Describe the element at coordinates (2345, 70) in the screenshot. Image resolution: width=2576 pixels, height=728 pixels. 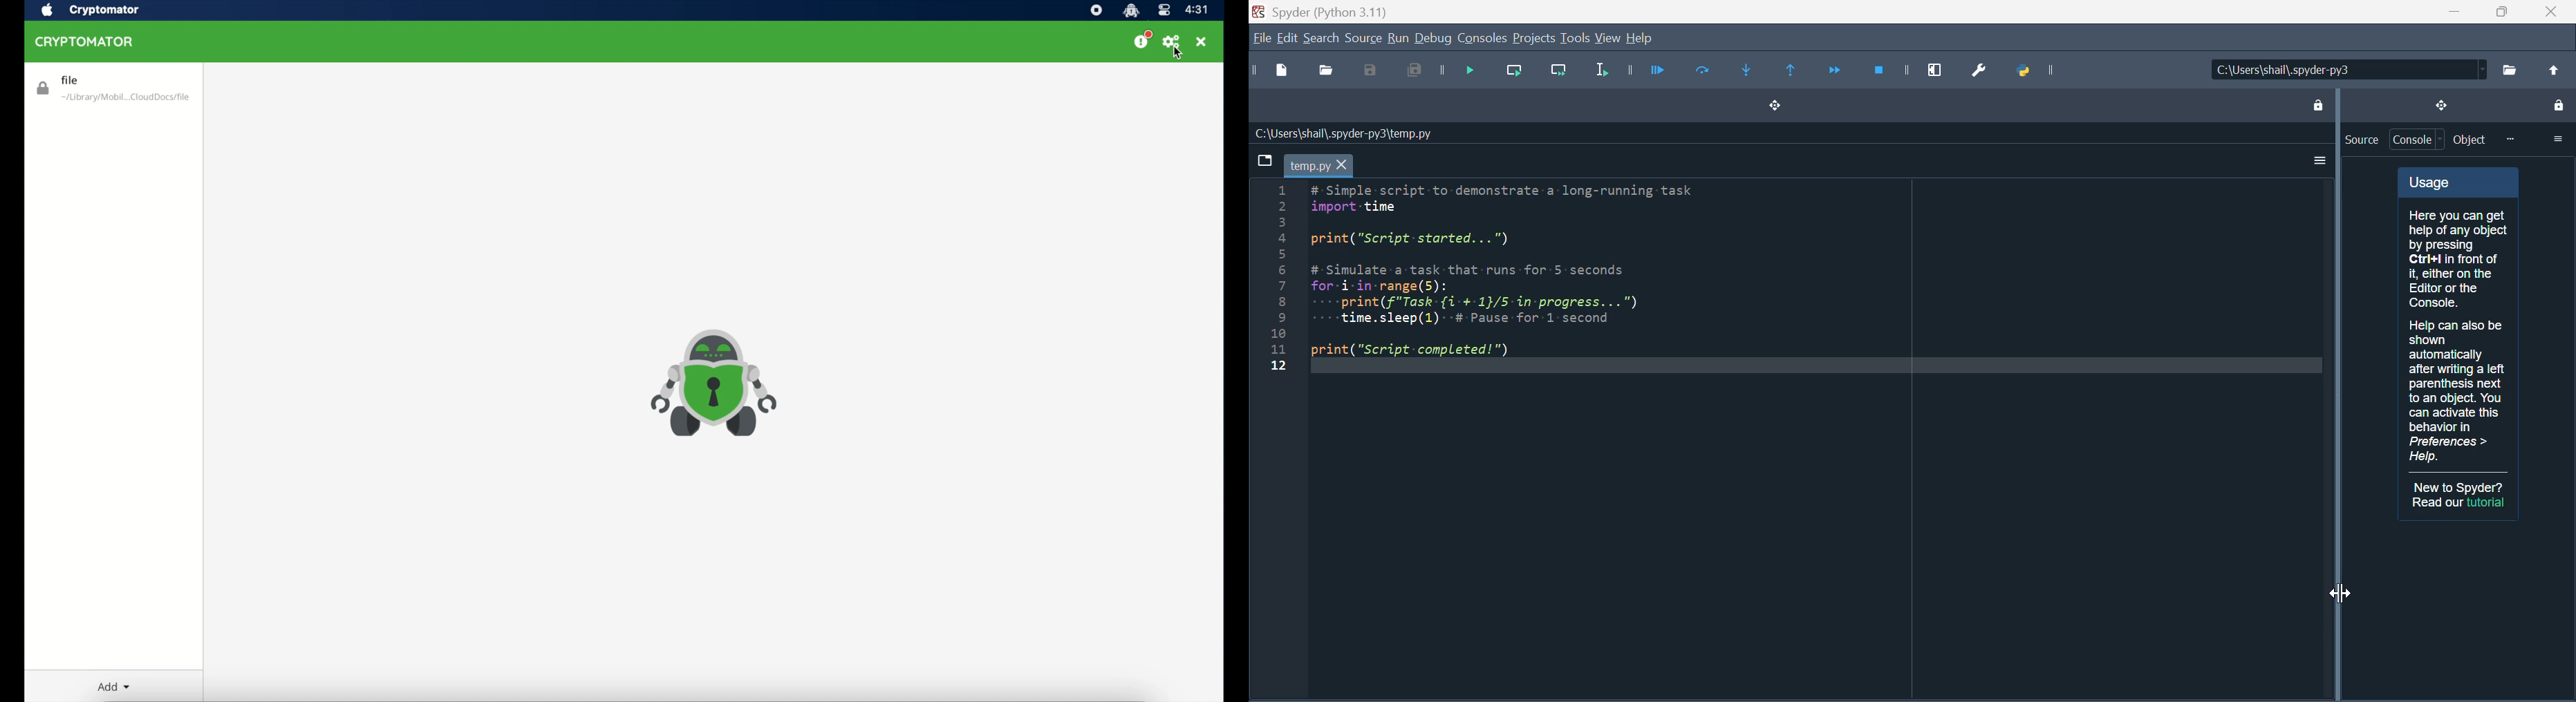
I see `C:\Users\shail\.spyder-py3` at that location.